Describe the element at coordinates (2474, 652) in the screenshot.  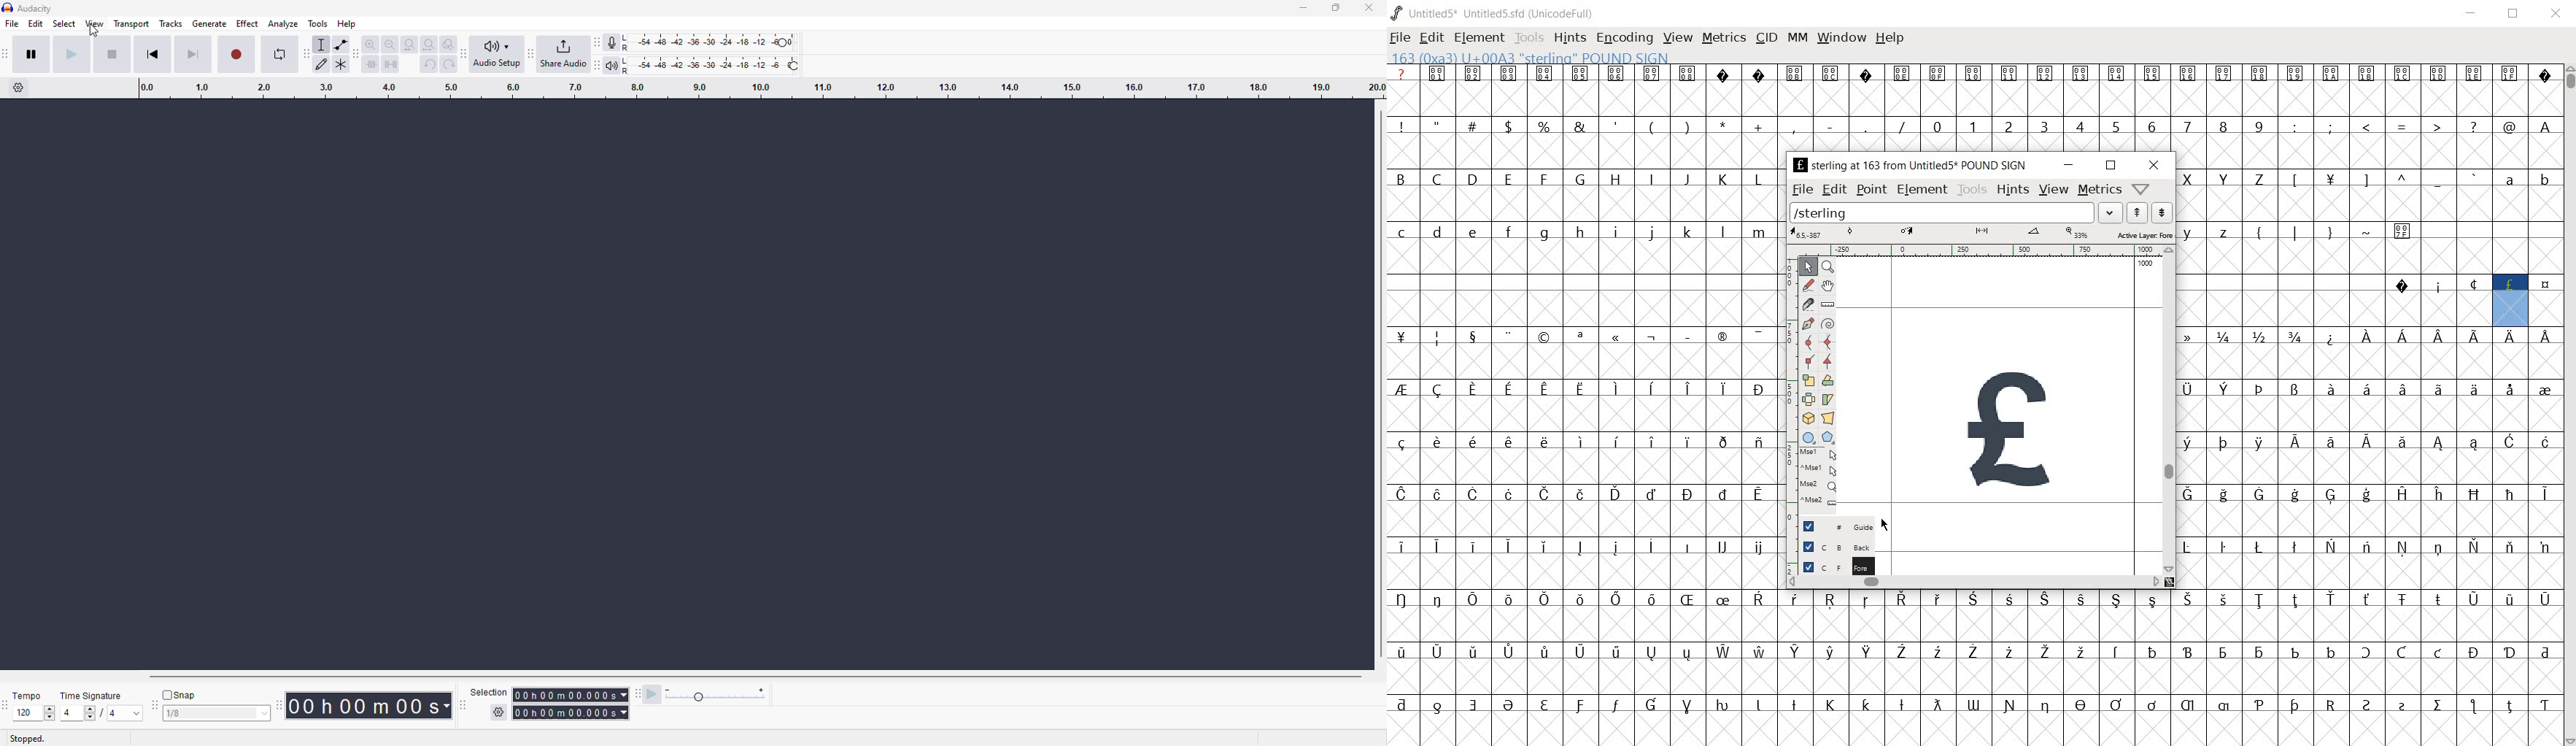
I see `Symbol` at that location.